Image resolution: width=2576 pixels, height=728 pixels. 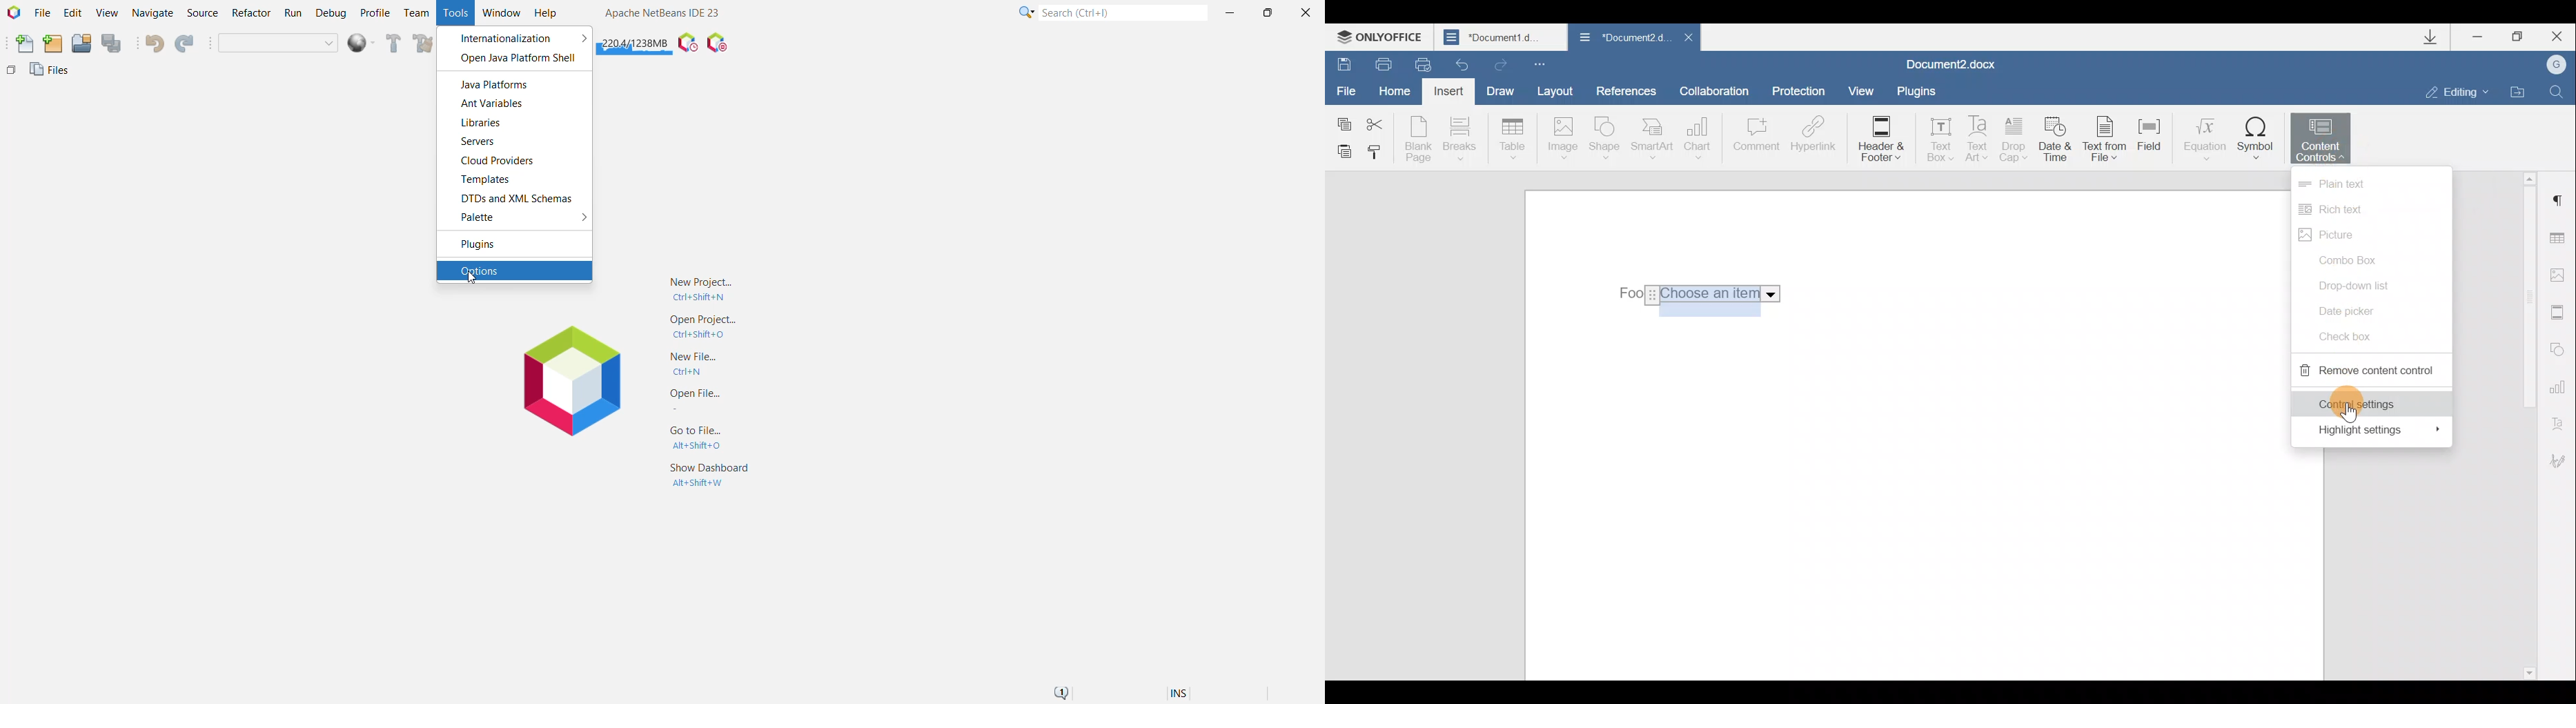 I want to click on Comment, so click(x=1756, y=141).